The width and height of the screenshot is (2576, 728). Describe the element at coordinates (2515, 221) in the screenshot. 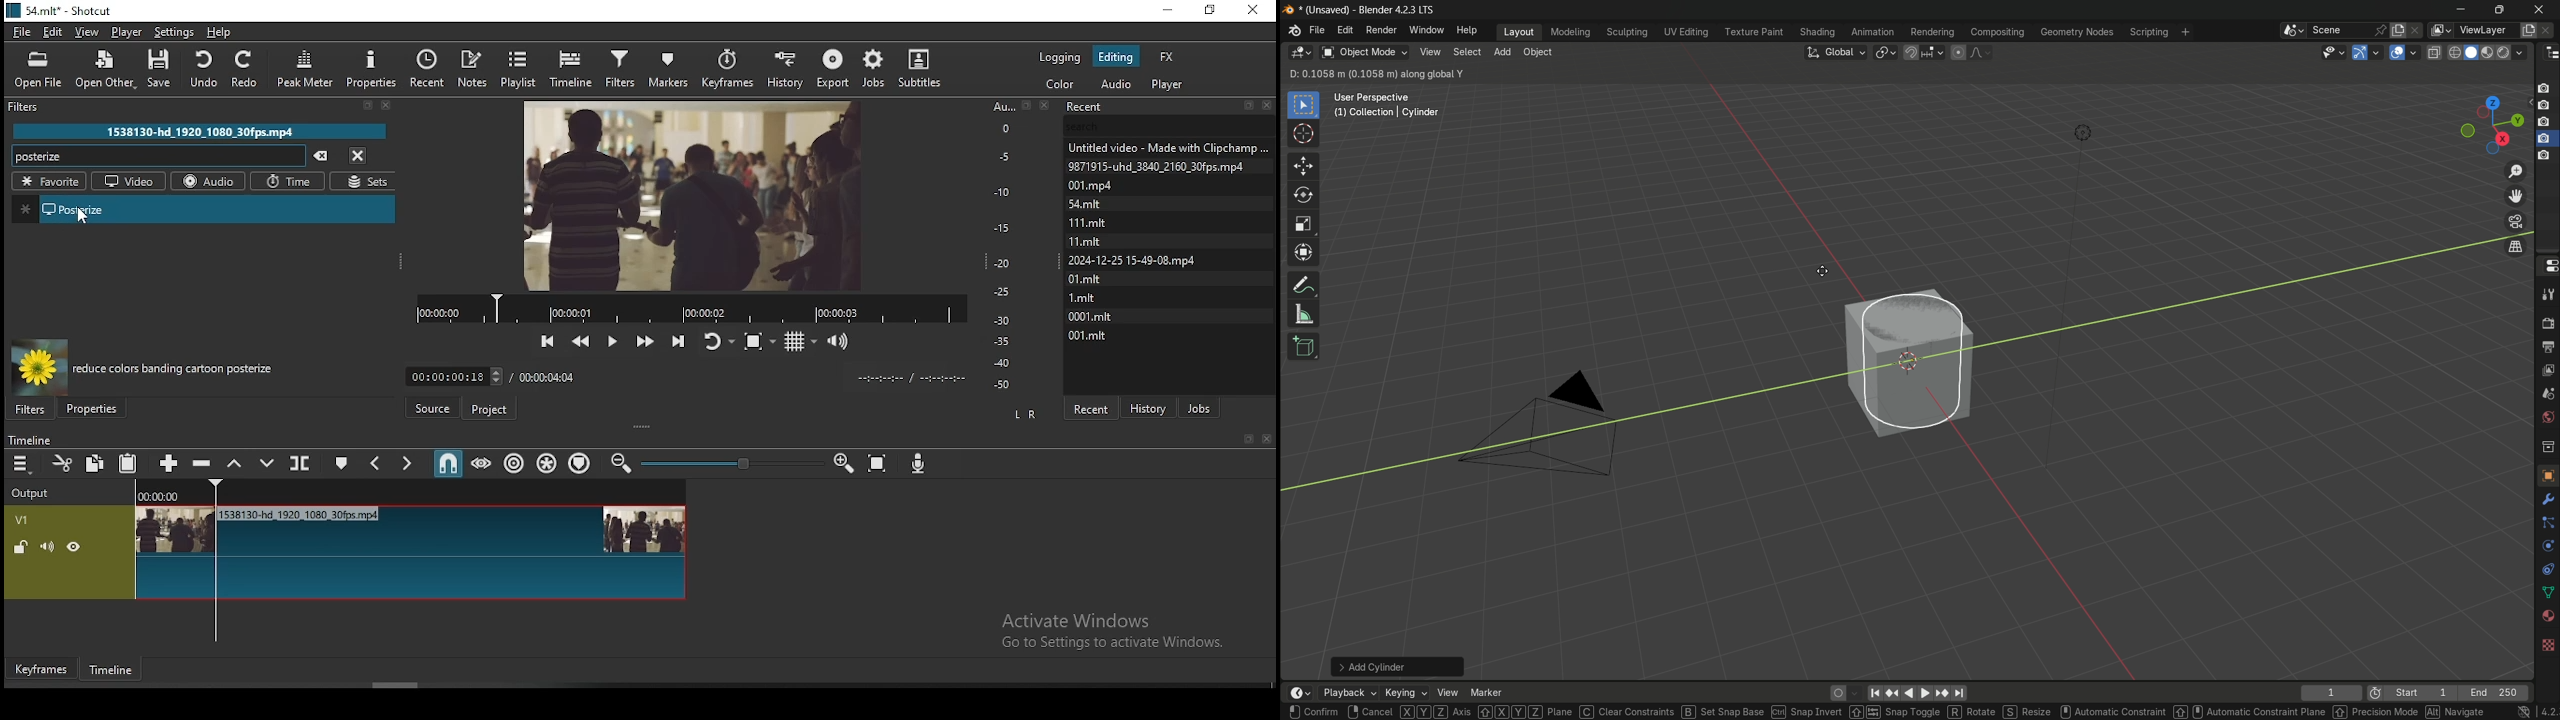

I see `toggle the camera view` at that location.